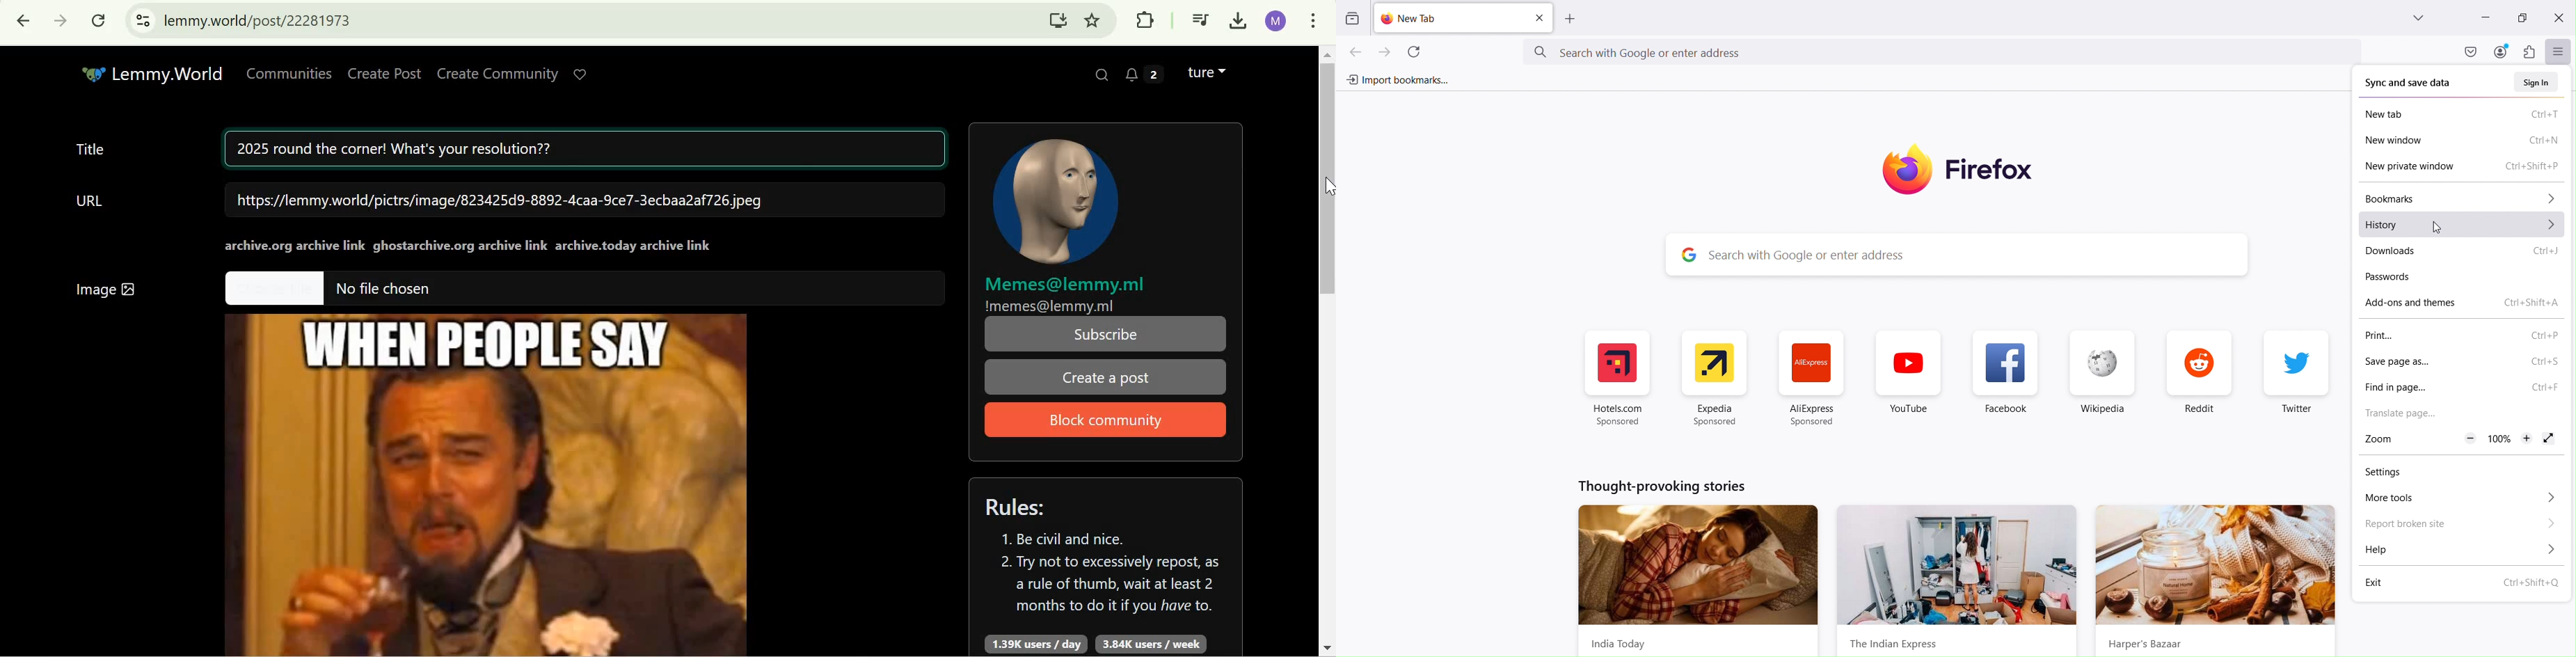  Describe the element at coordinates (1395, 80) in the screenshot. I see `Import bookmarks` at that location.